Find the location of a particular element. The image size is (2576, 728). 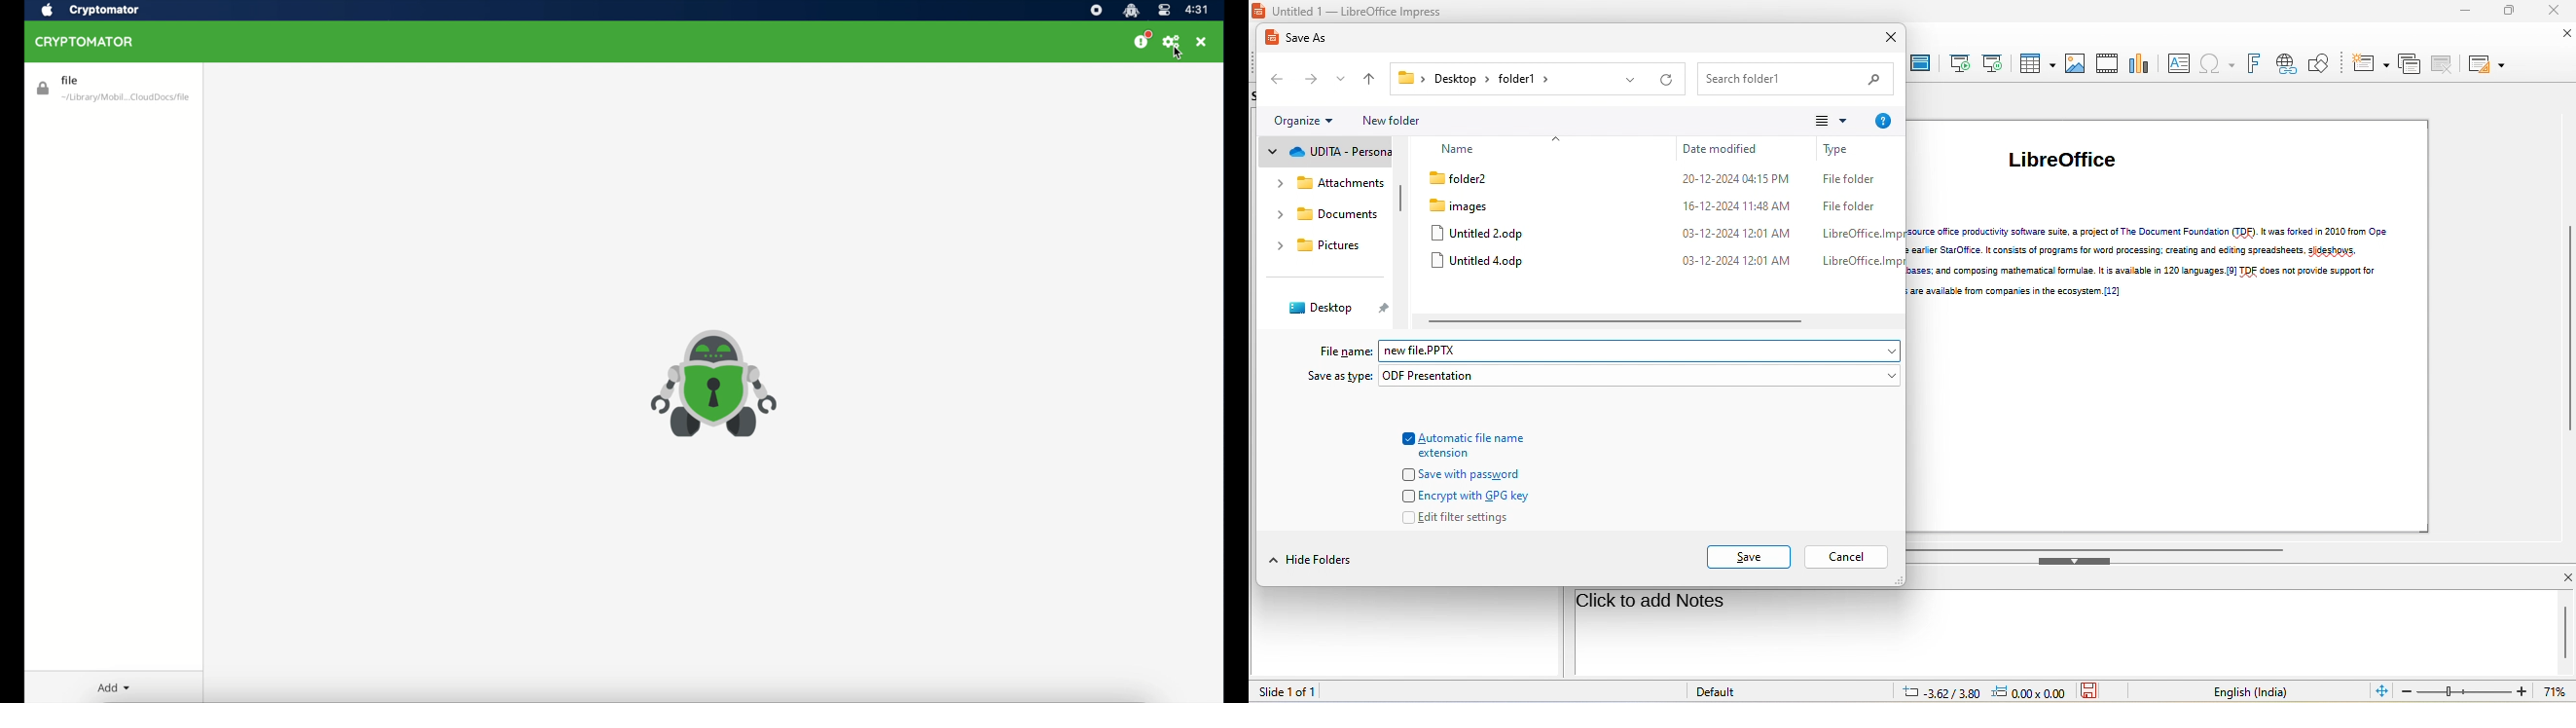

text box is located at coordinates (2178, 65).